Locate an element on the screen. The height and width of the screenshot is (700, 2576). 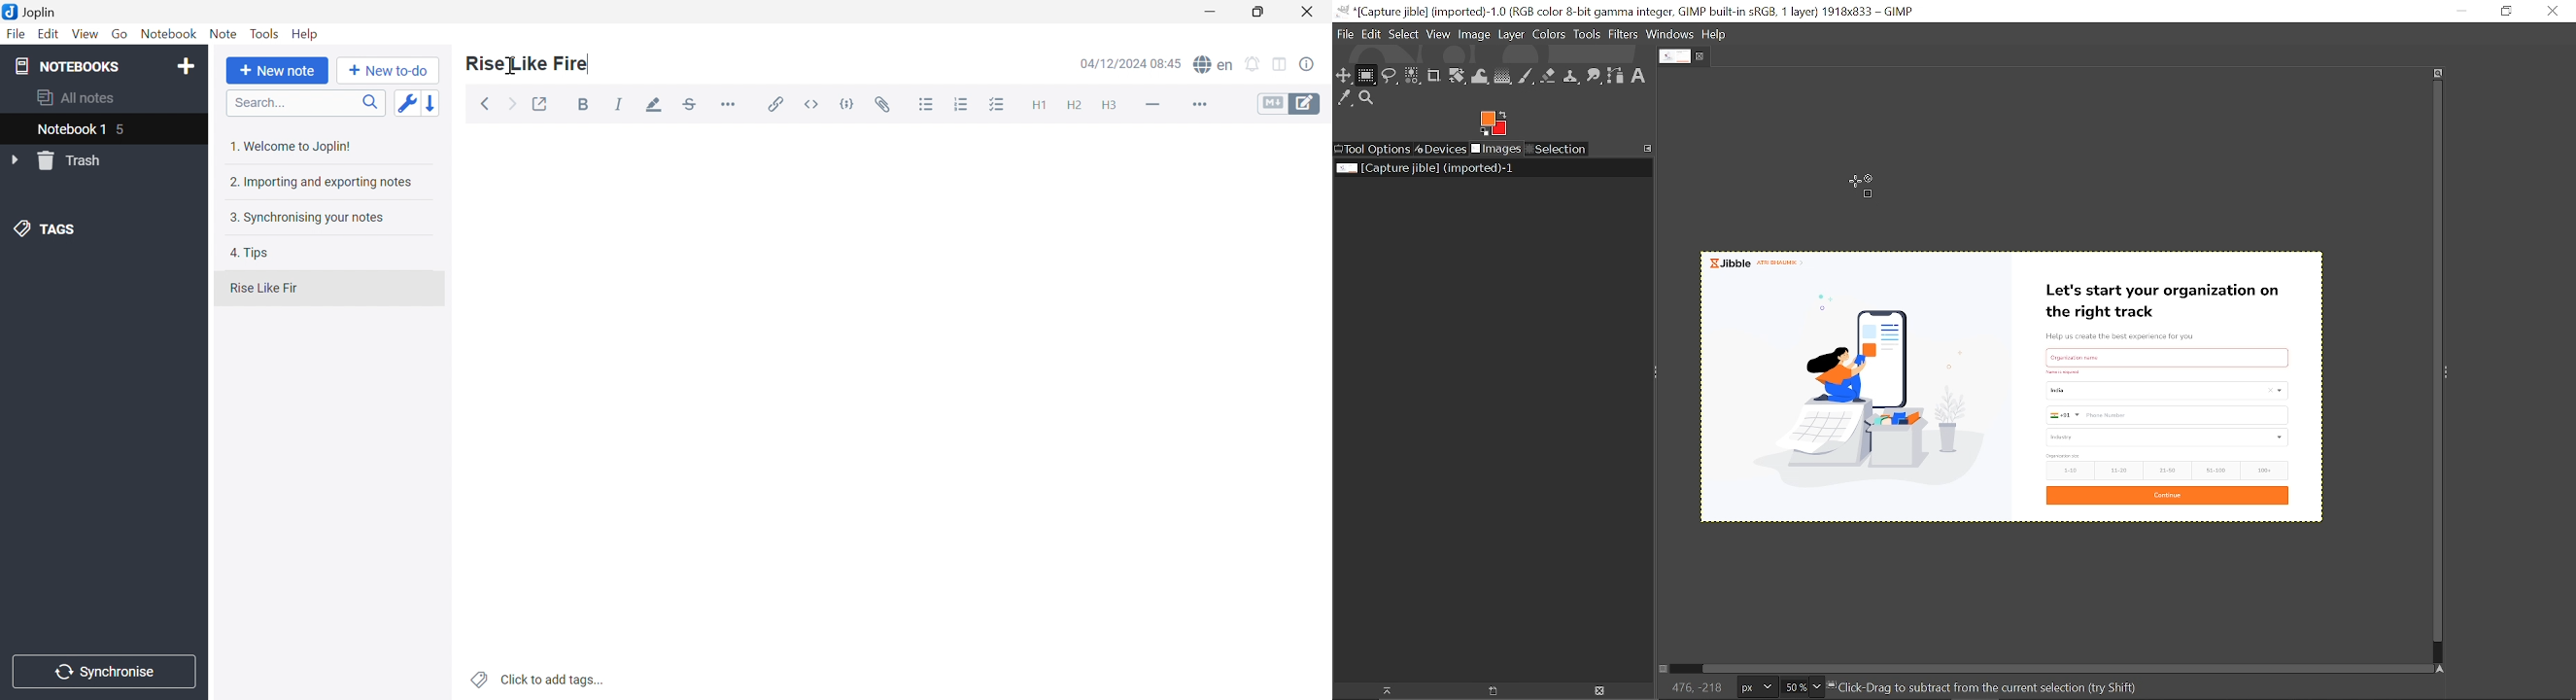
All notes is located at coordinates (77, 97).